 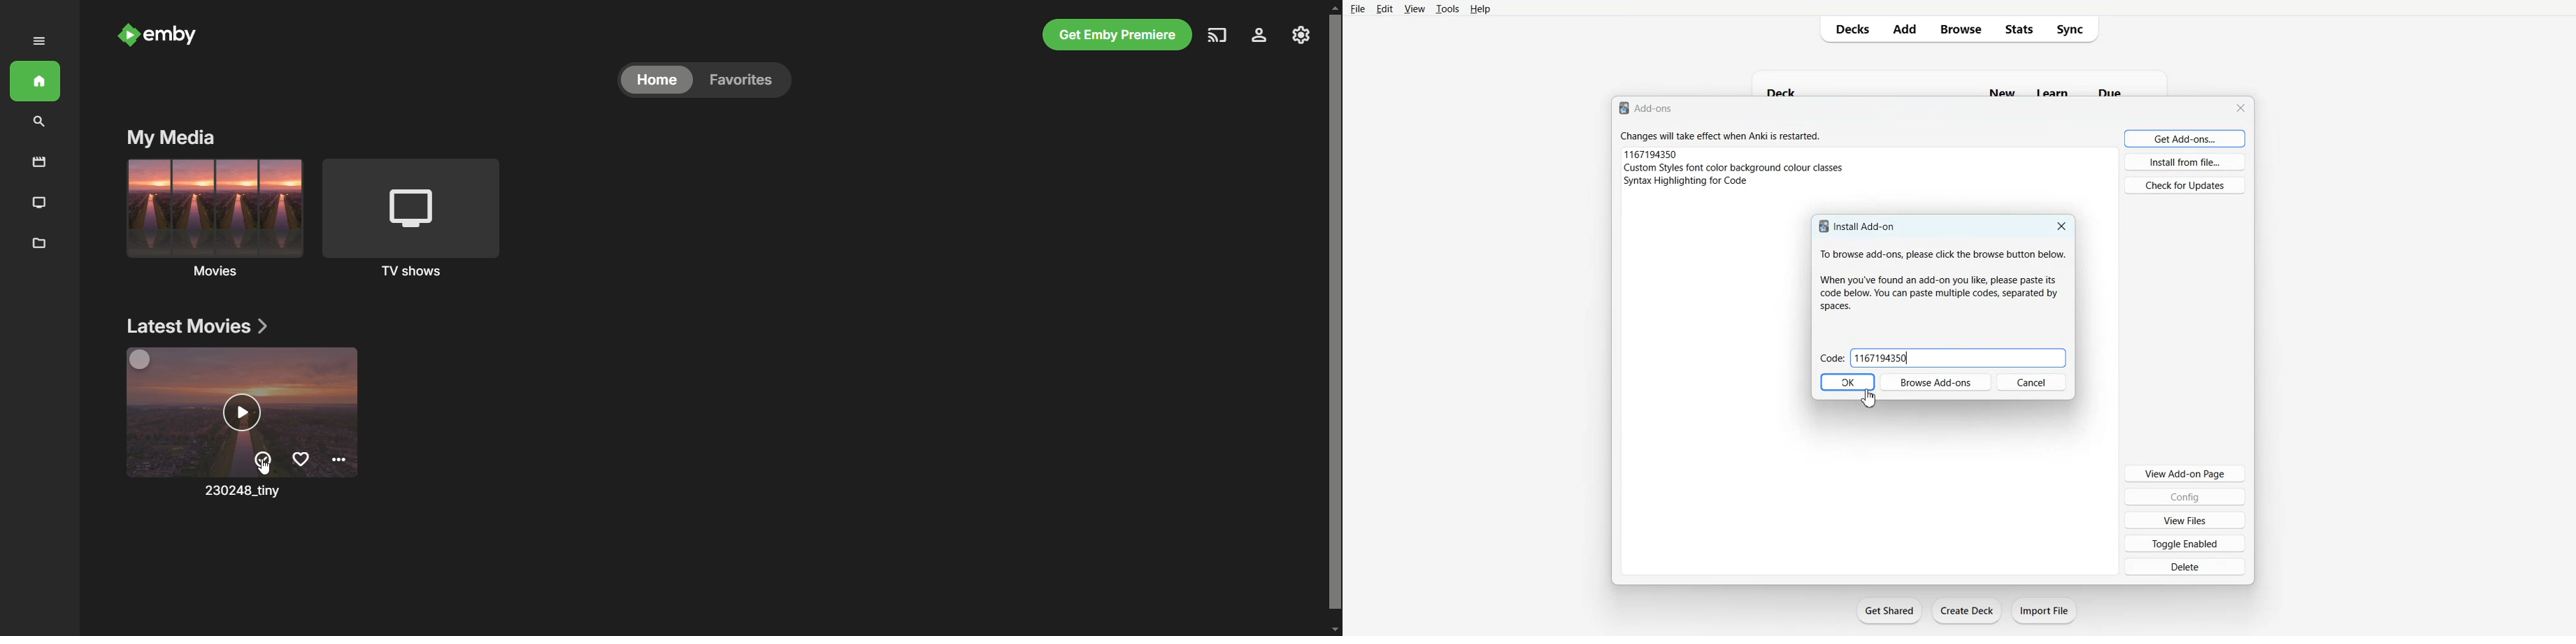 I want to click on Sync, so click(x=2076, y=30).